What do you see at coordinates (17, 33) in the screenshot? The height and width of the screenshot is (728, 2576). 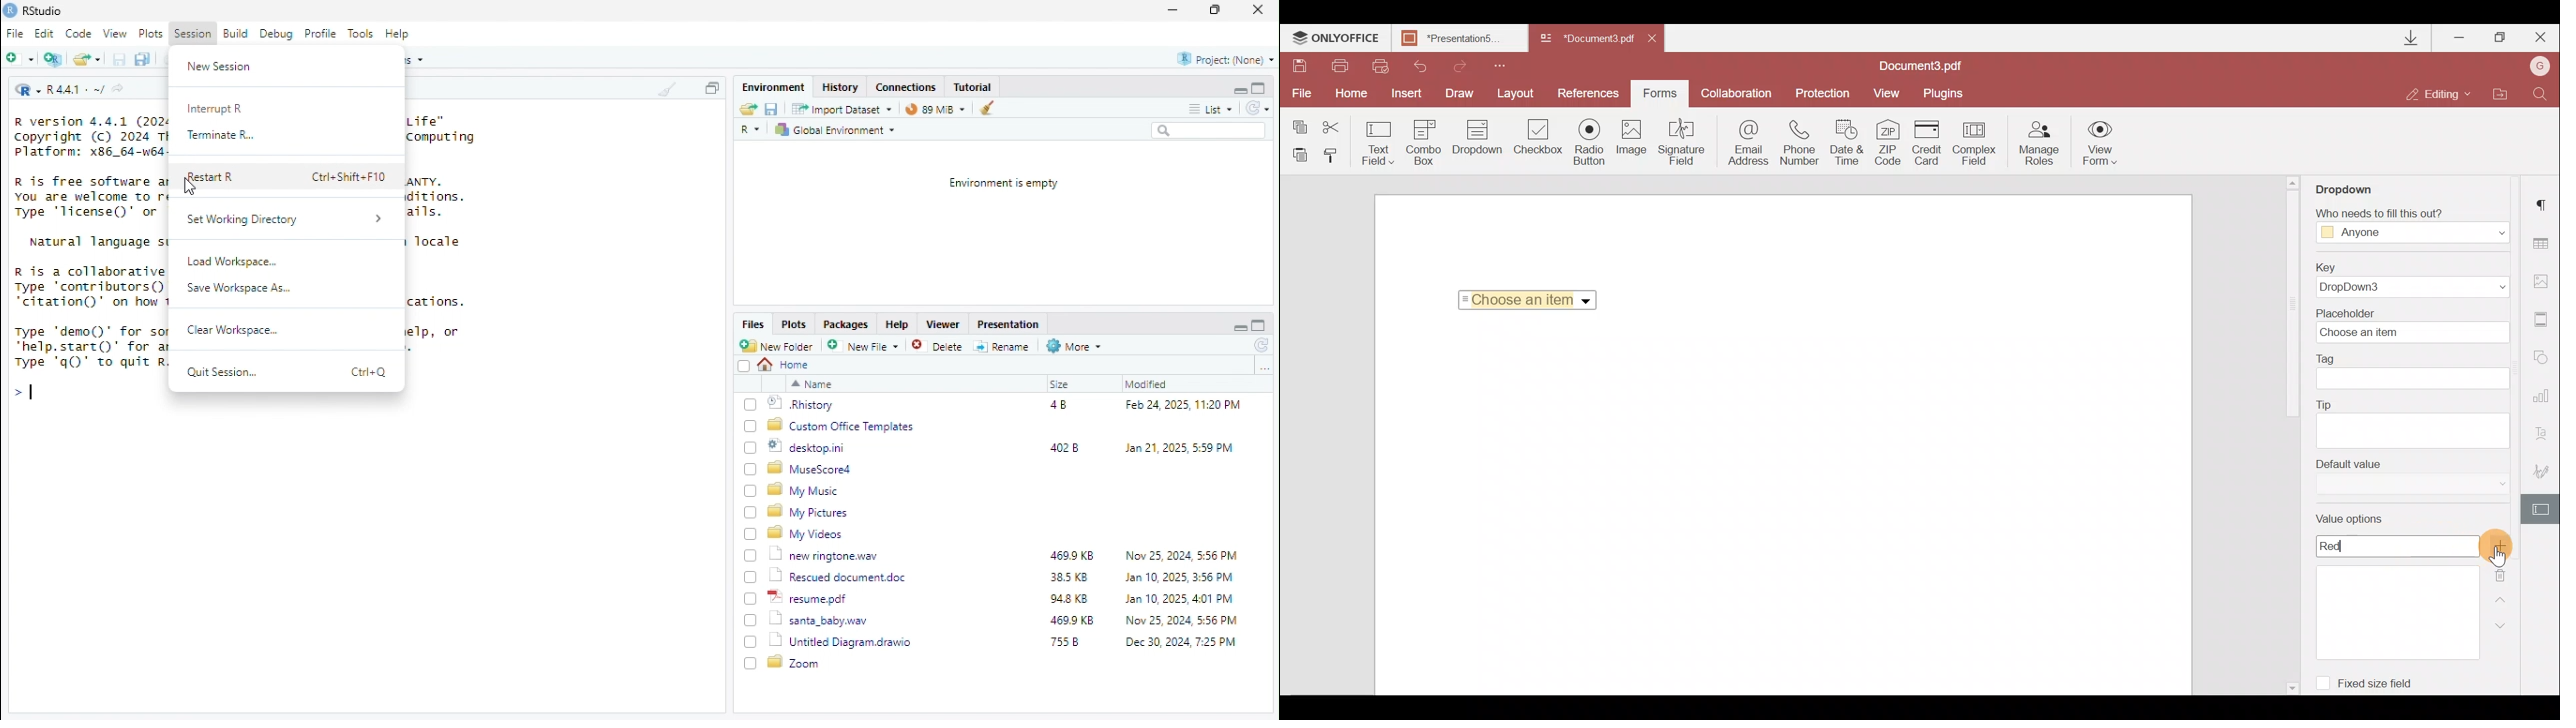 I see `File` at bounding box center [17, 33].